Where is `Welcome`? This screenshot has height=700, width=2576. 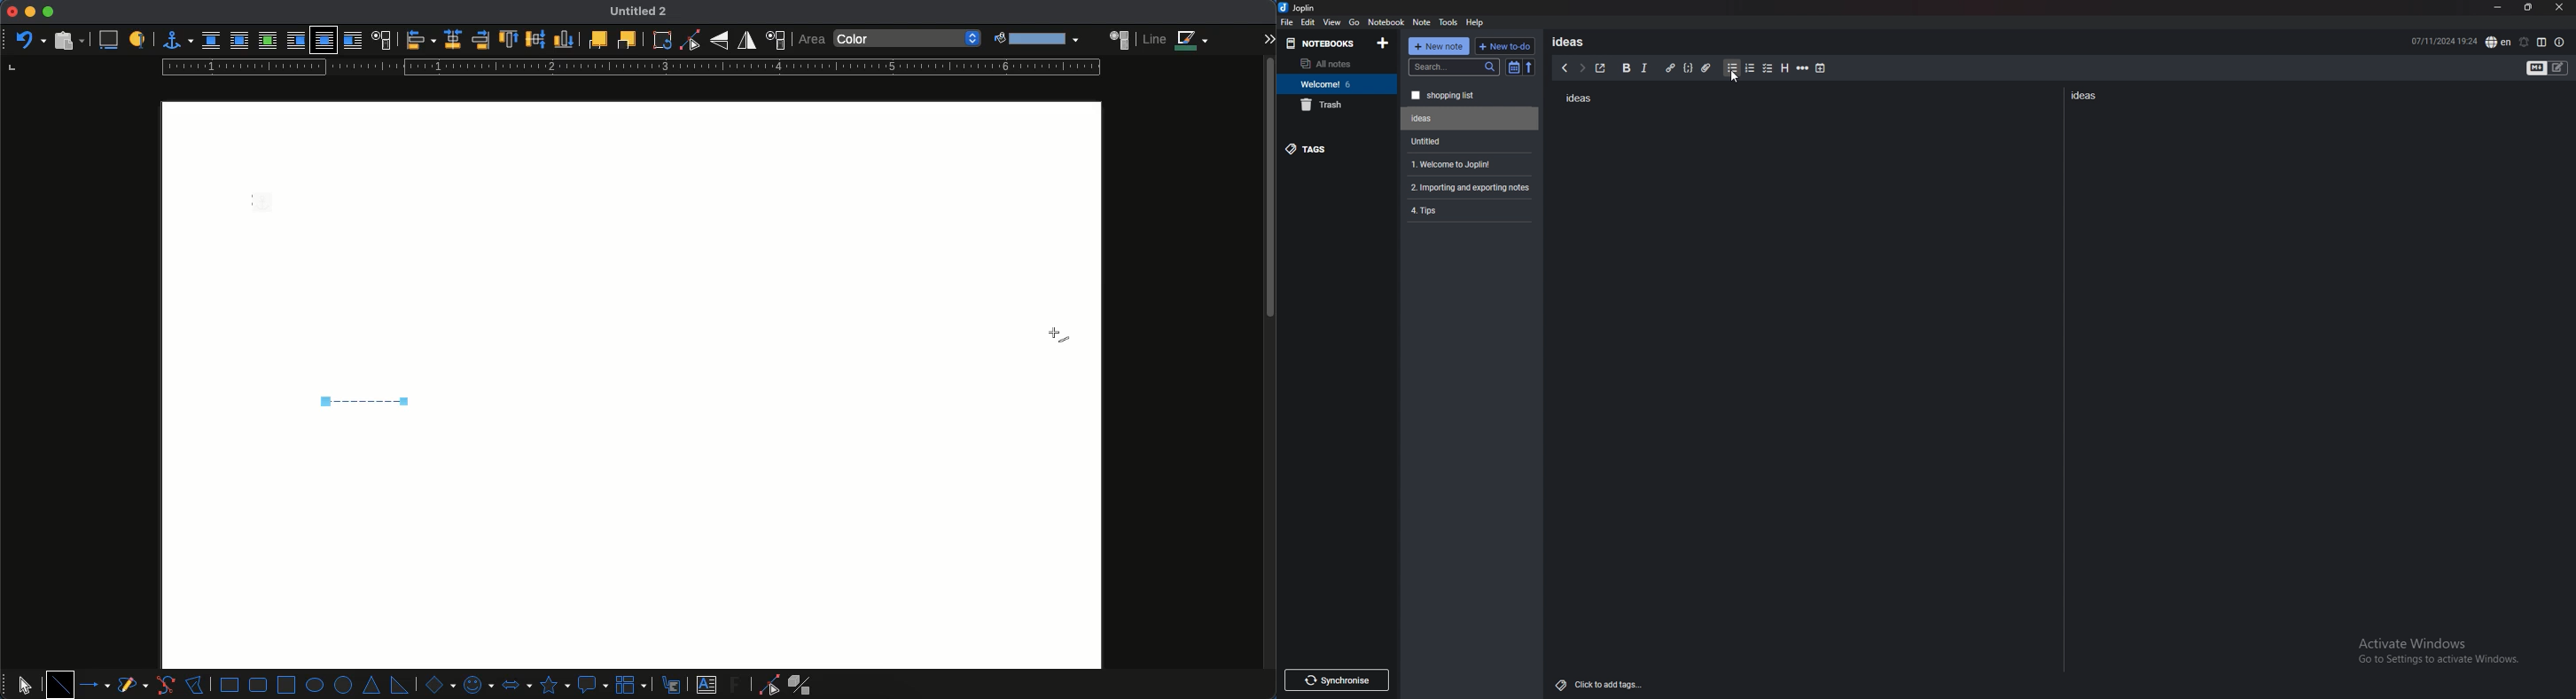 Welcome is located at coordinates (1336, 83).